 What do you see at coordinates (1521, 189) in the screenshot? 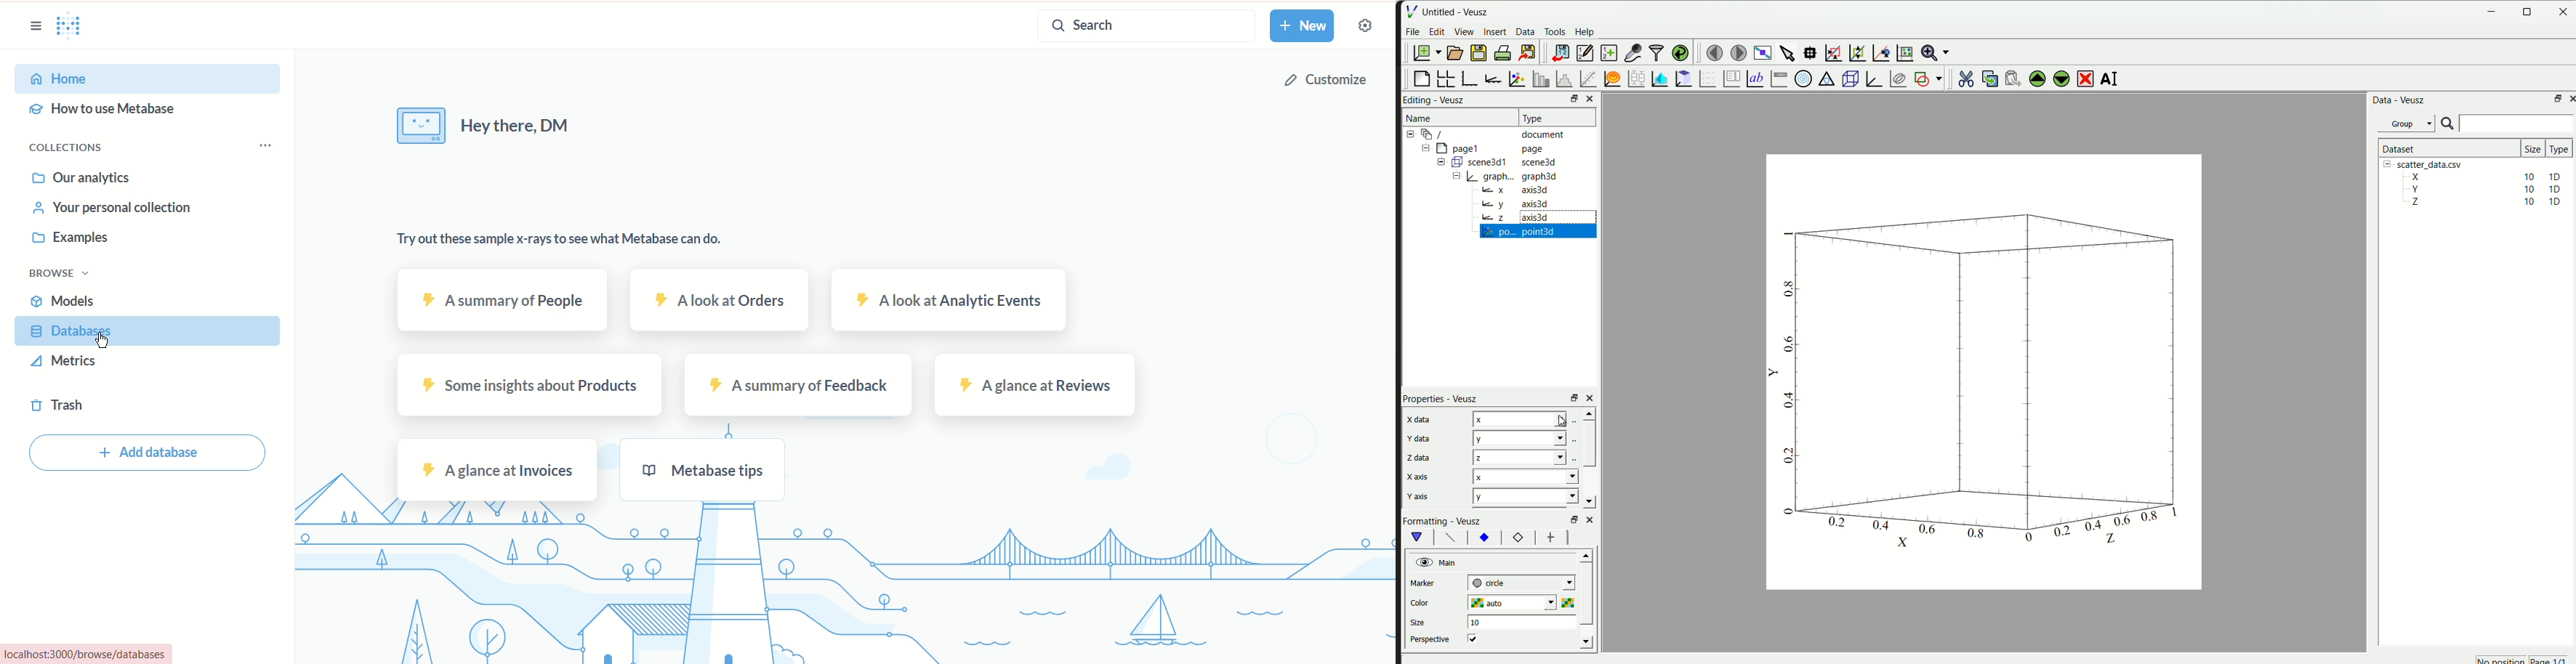
I see `= x axis3d` at bounding box center [1521, 189].